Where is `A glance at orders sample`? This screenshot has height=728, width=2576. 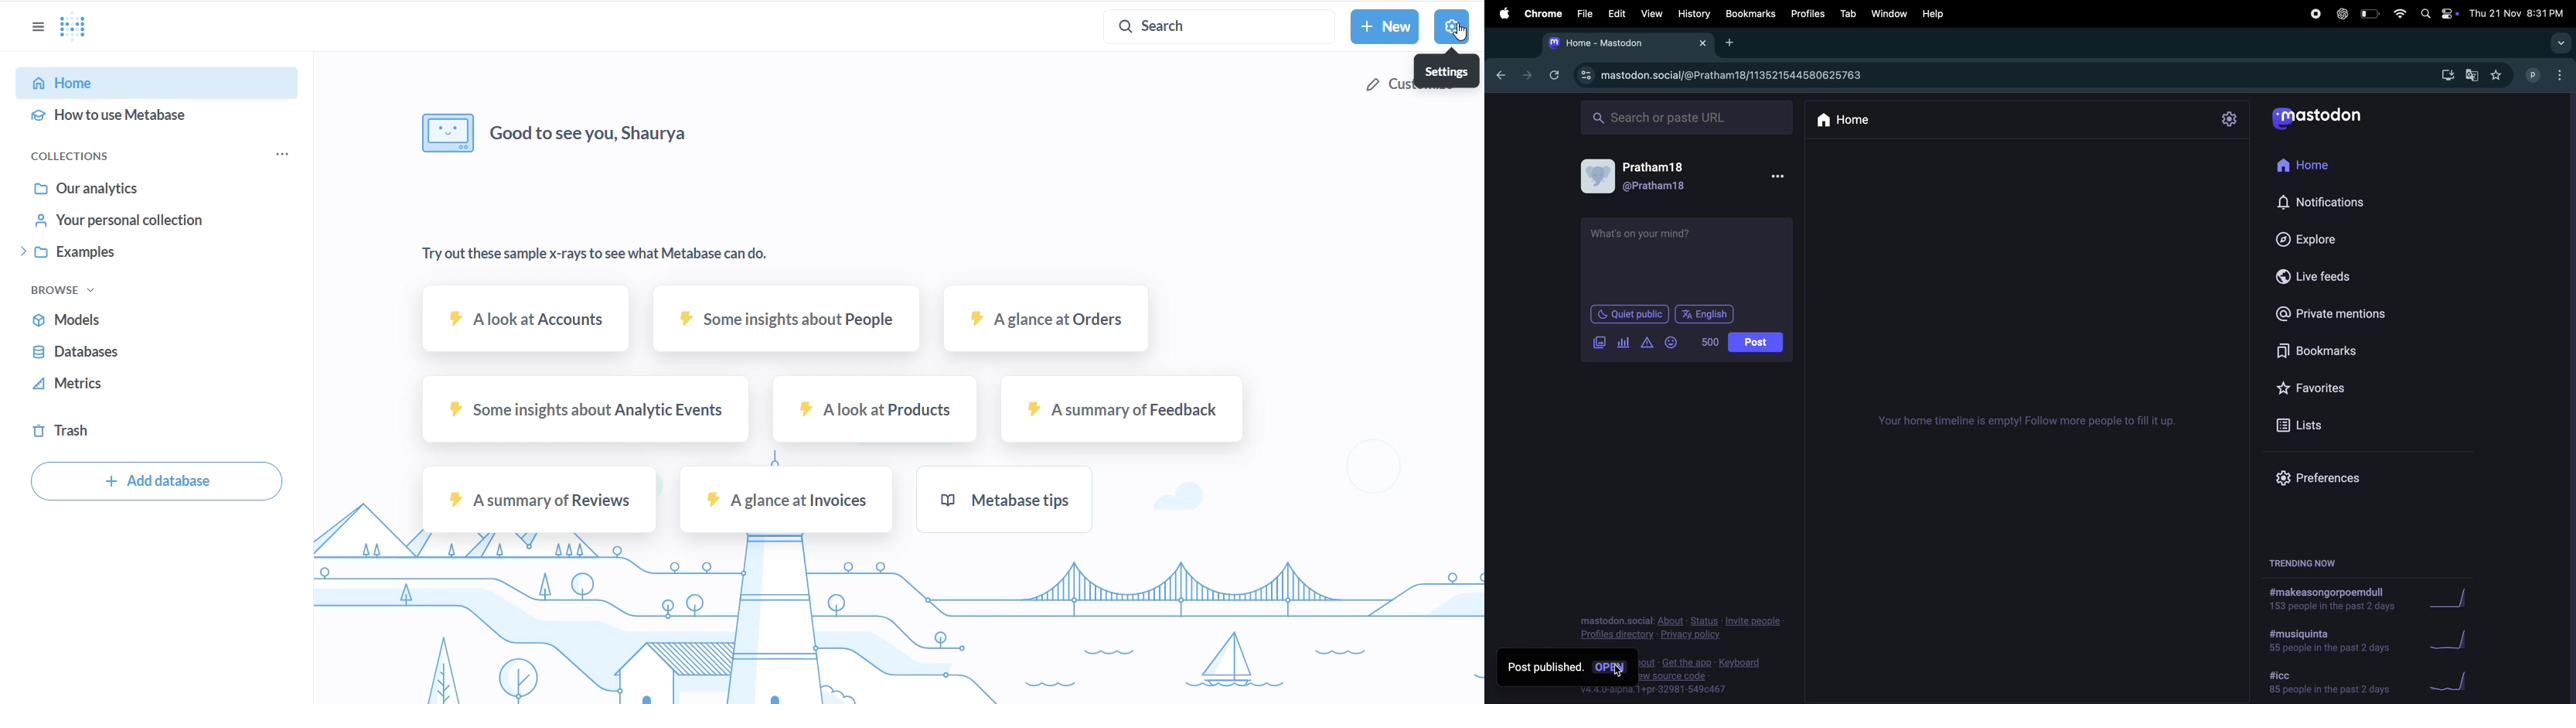
A glance at orders sample is located at coordinates (1046, 323).